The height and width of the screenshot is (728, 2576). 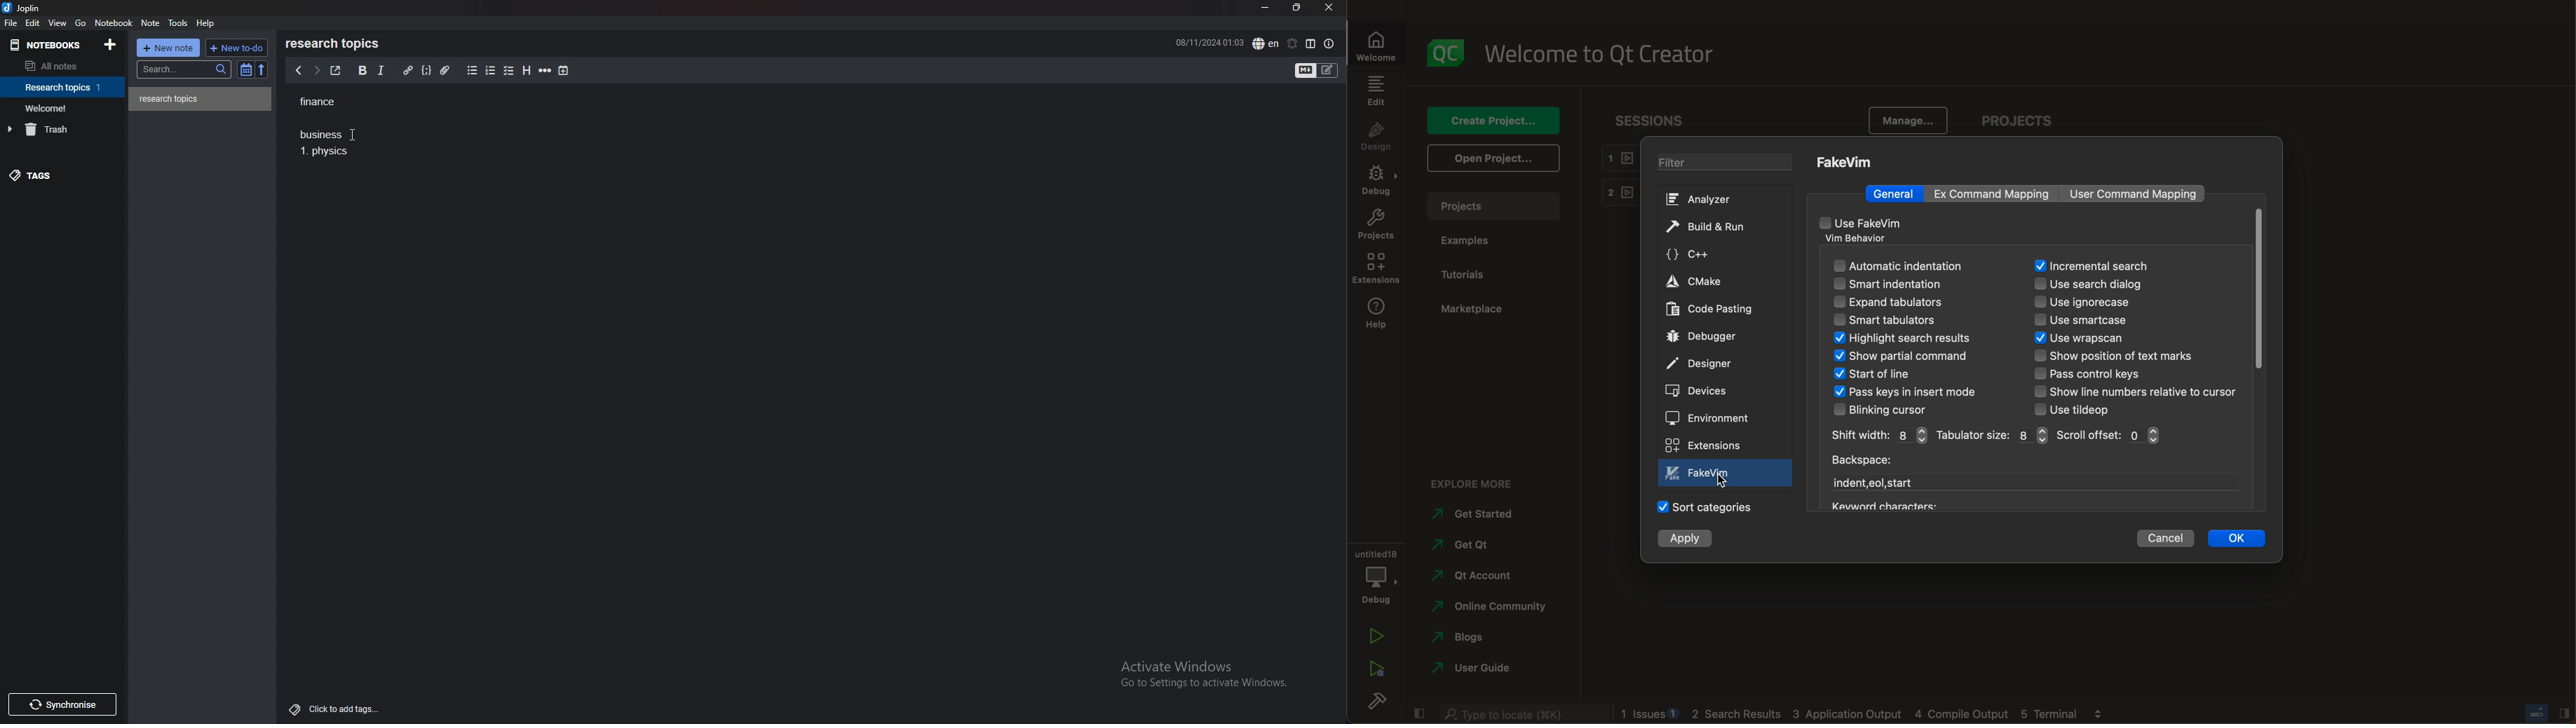 What do you see at coordinates (492, 71) in the screenshot?
I see `numbered list` at bounding box center [492, 71].